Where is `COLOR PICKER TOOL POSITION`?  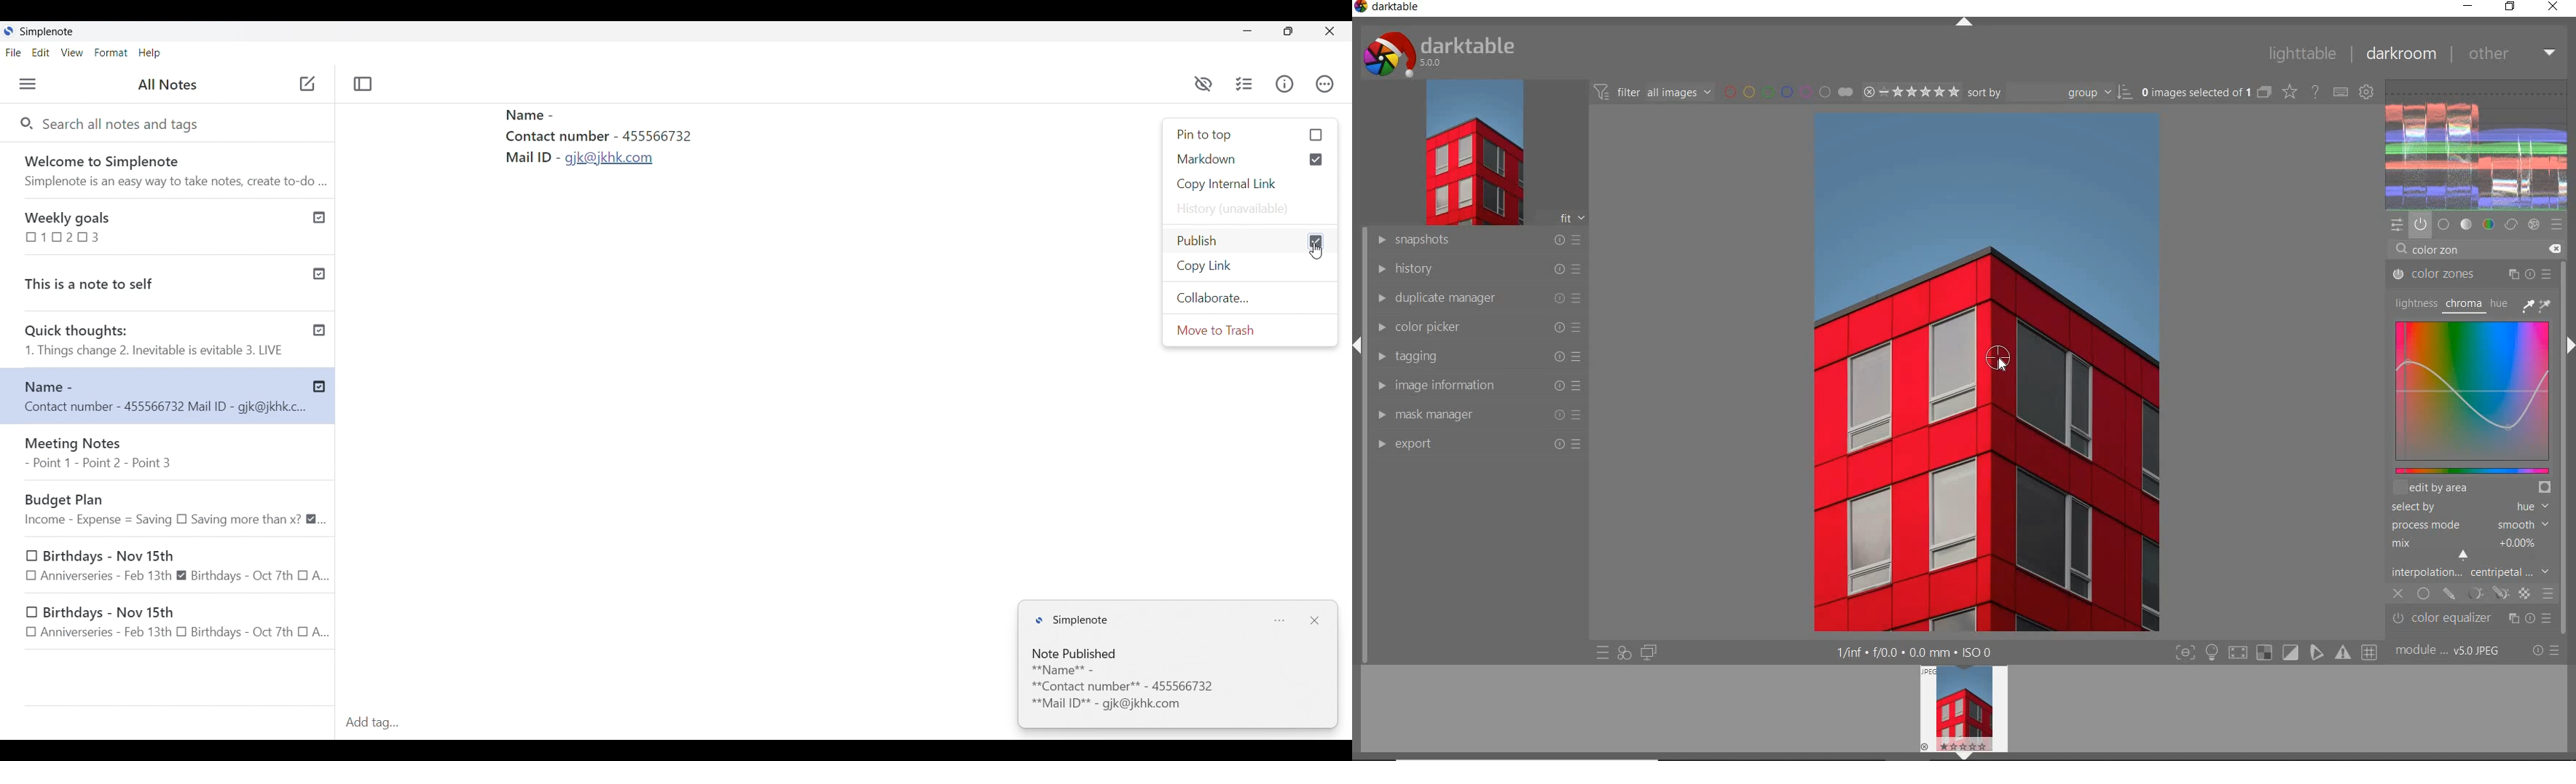 COLOR PICKER TOOL POSITION is located at coordinates (1997, 358).